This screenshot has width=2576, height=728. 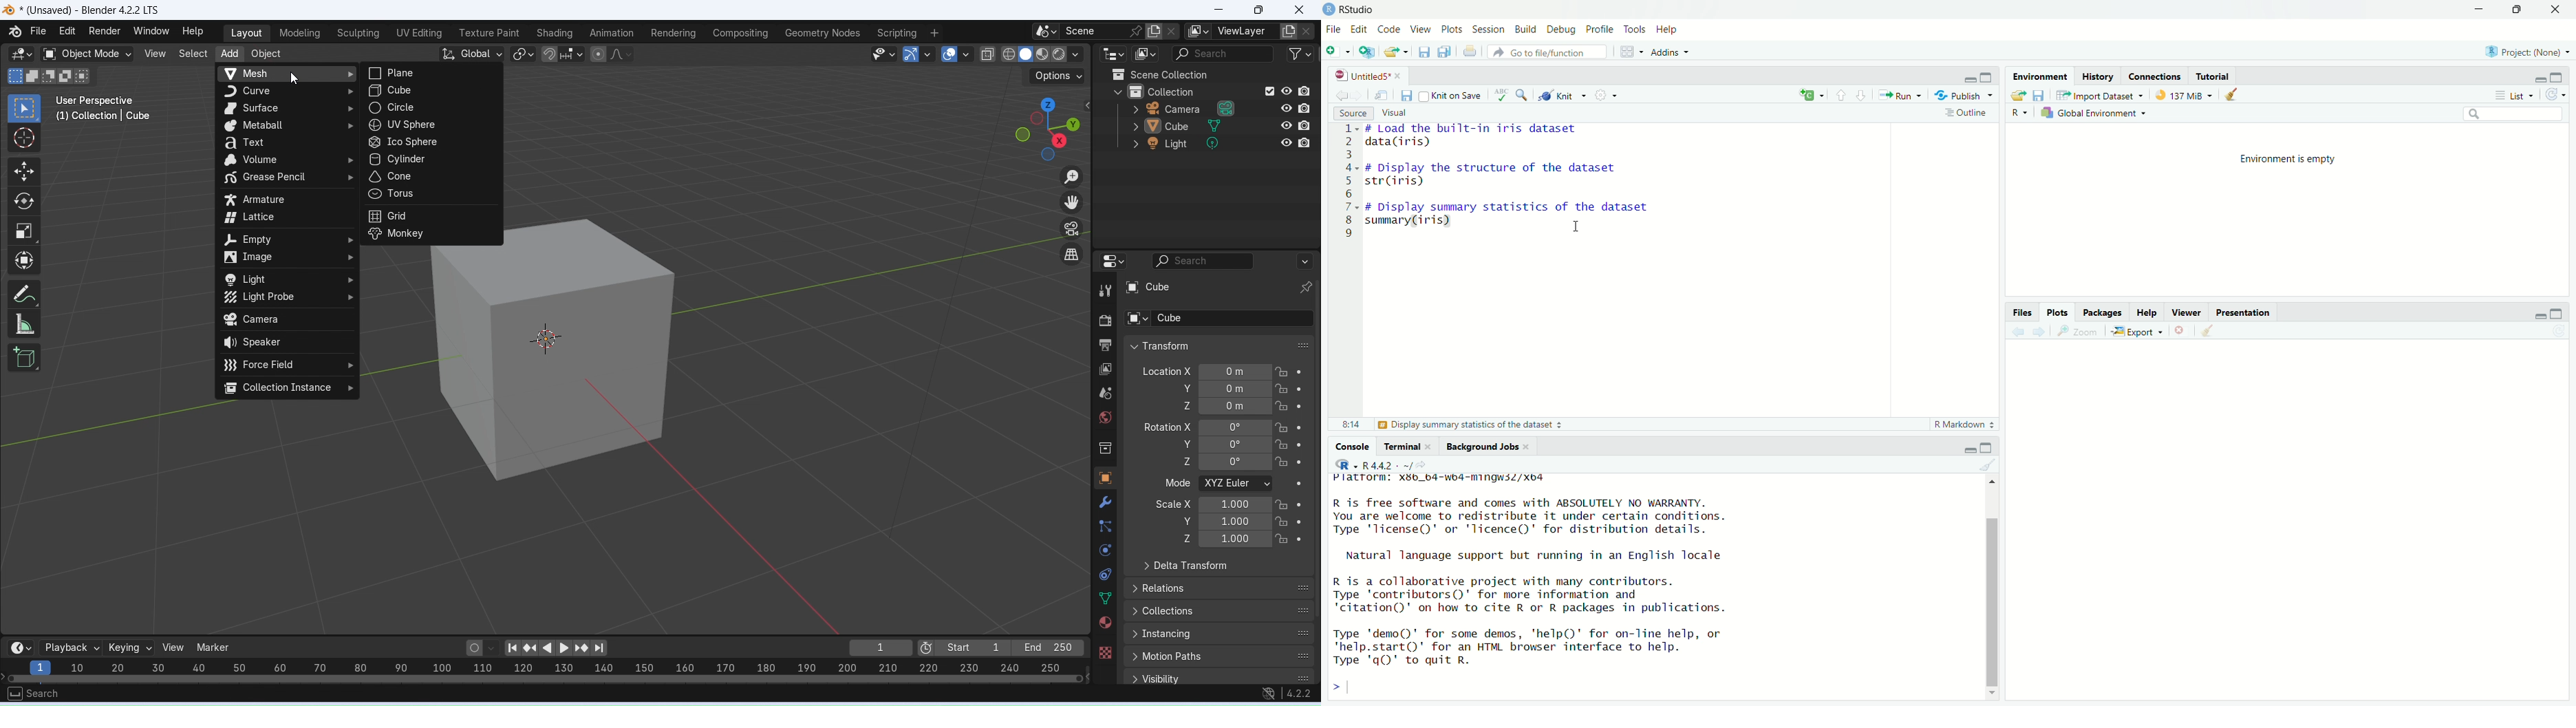 I want to click on R, so click(x=2020, y=112).